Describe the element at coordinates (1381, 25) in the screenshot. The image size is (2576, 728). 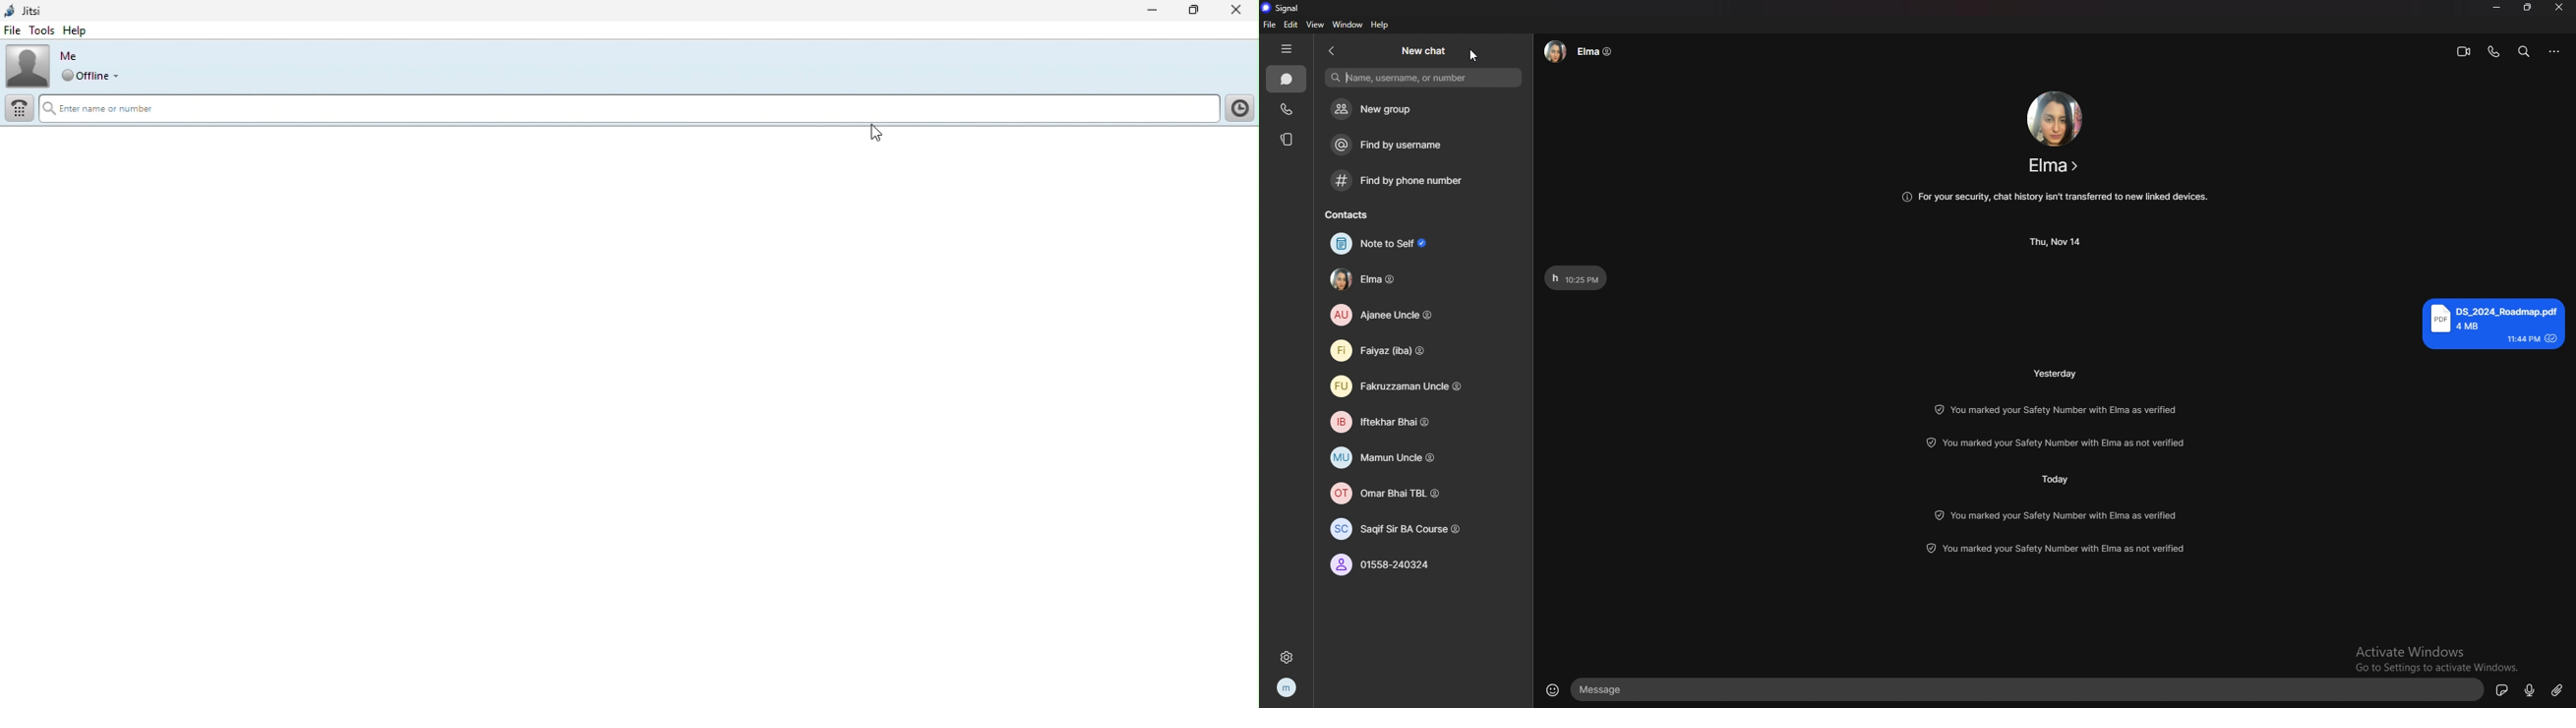
I see `help` at that location.